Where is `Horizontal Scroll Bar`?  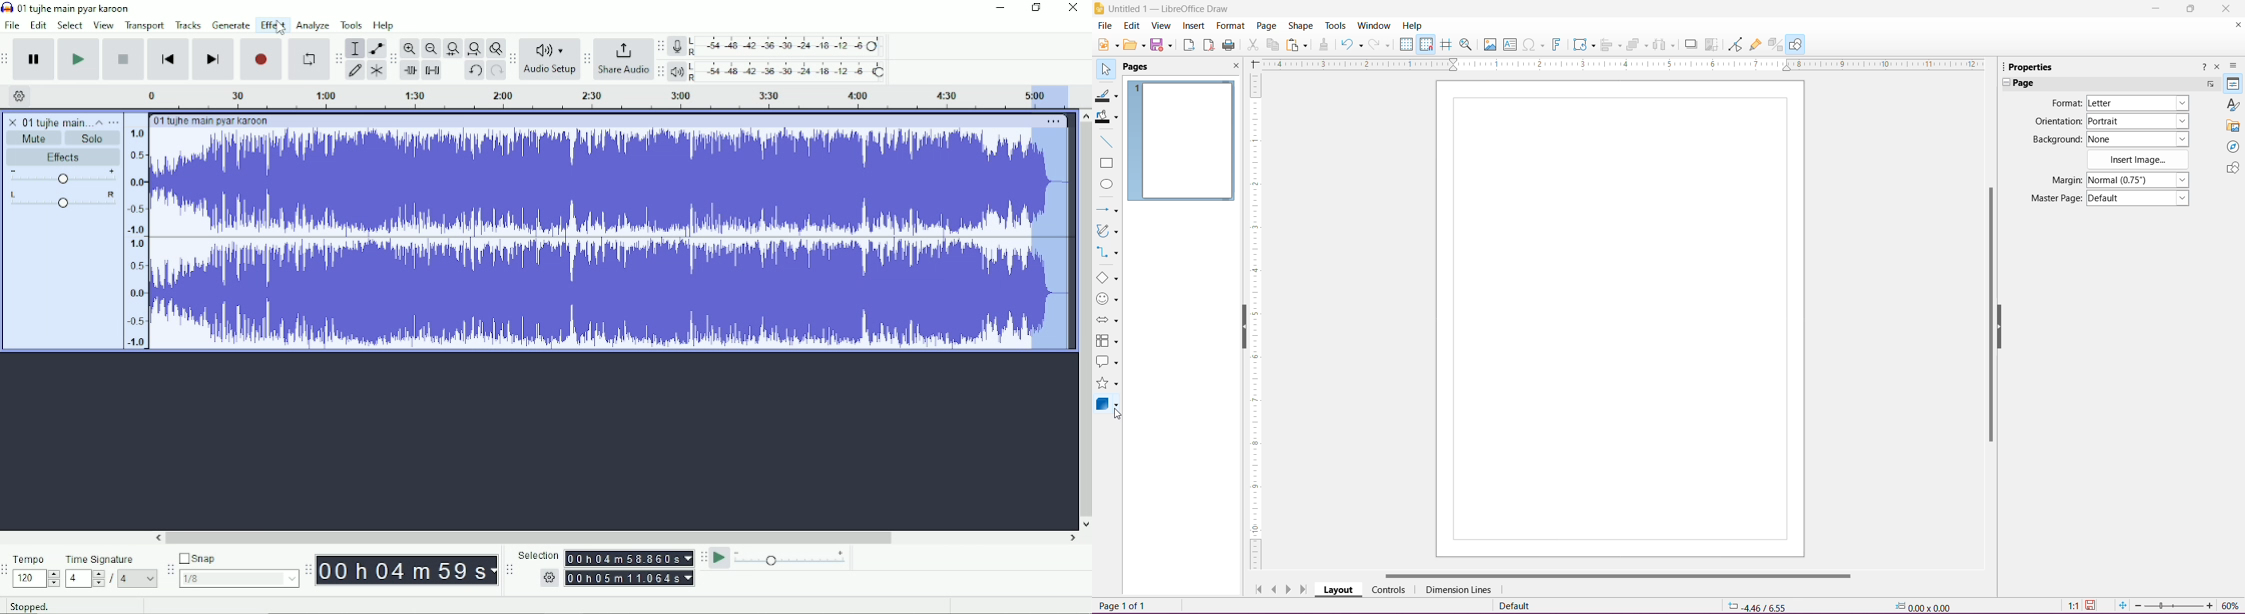 Horizontal Scroll Bar is located at coordinates (1616, 576).